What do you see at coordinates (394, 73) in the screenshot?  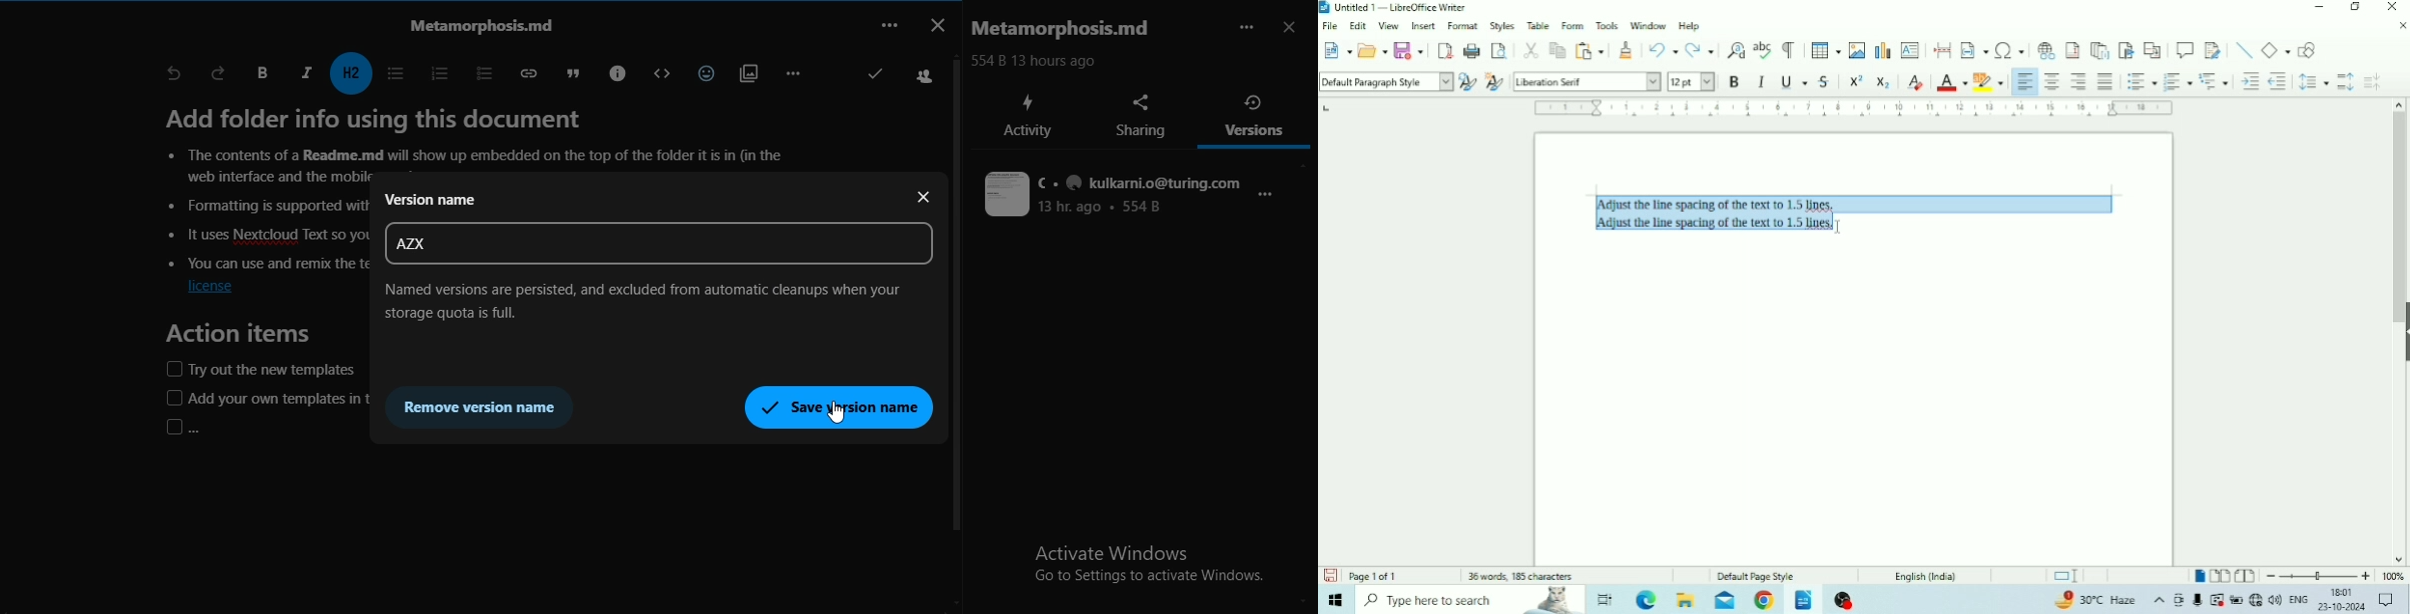 I see `unordered list` at bounding box center [394, 73].